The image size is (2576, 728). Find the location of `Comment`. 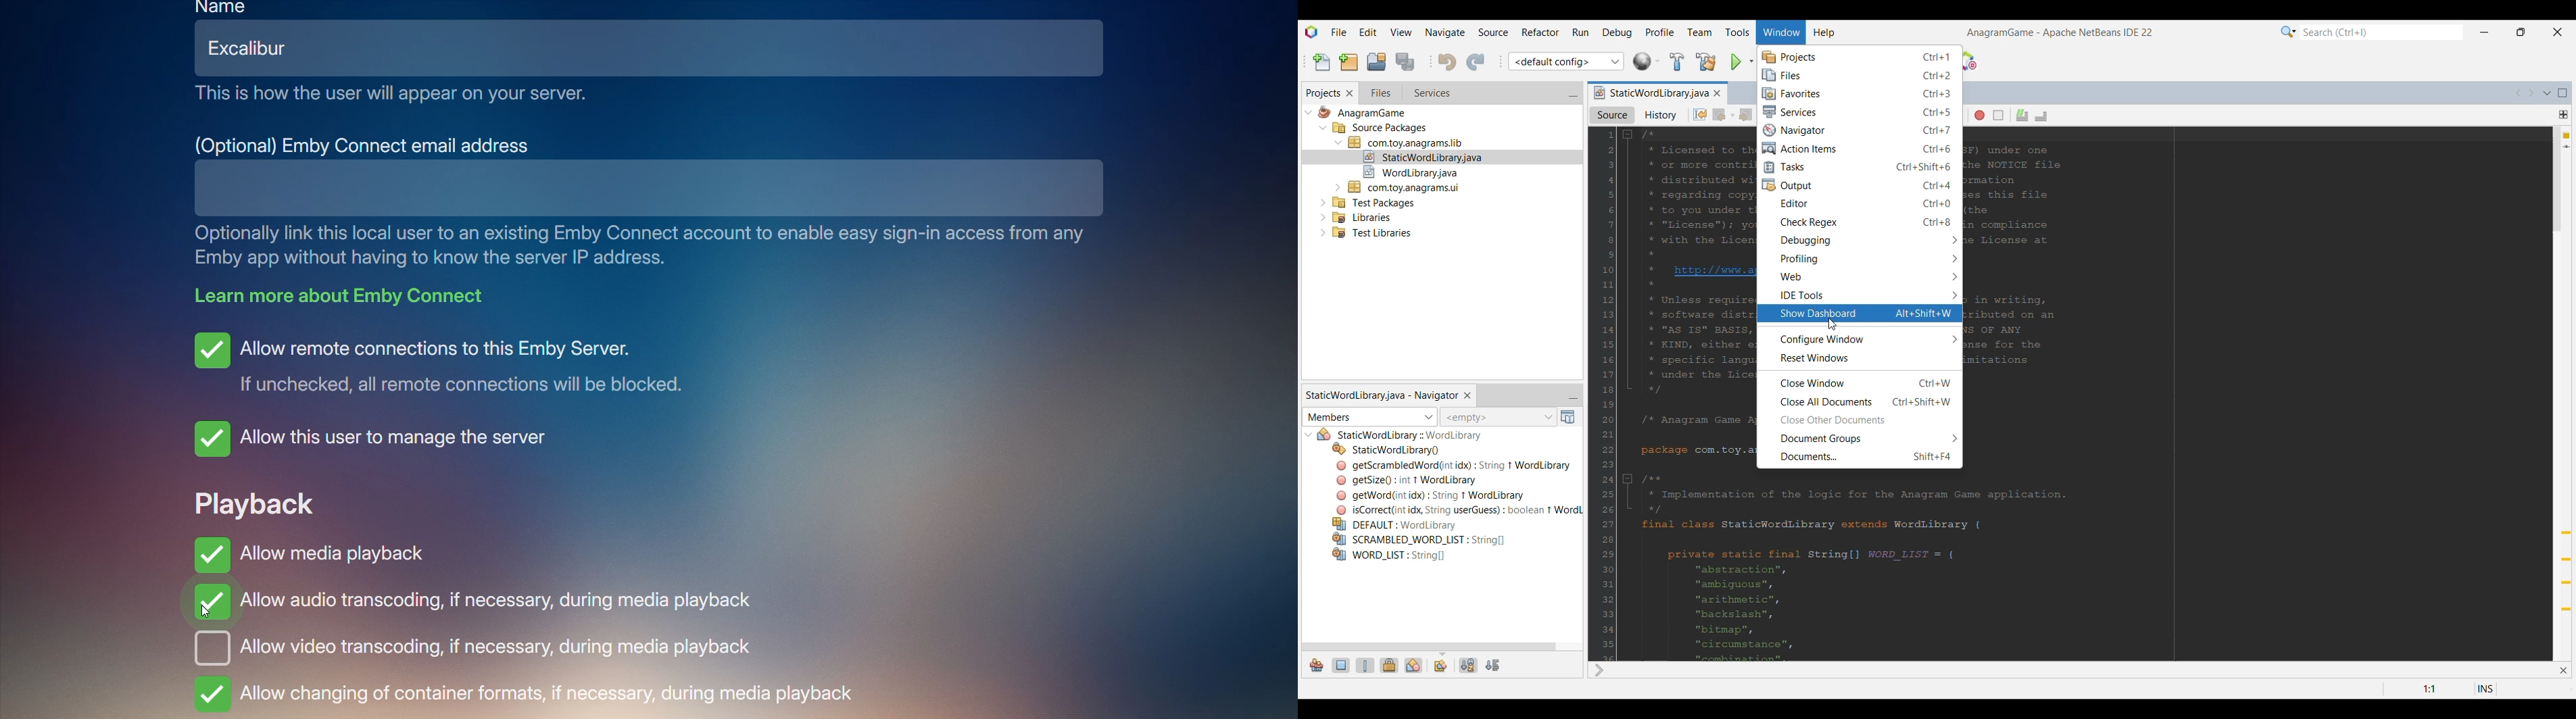

Comment is located at coordinates (2022, 115).